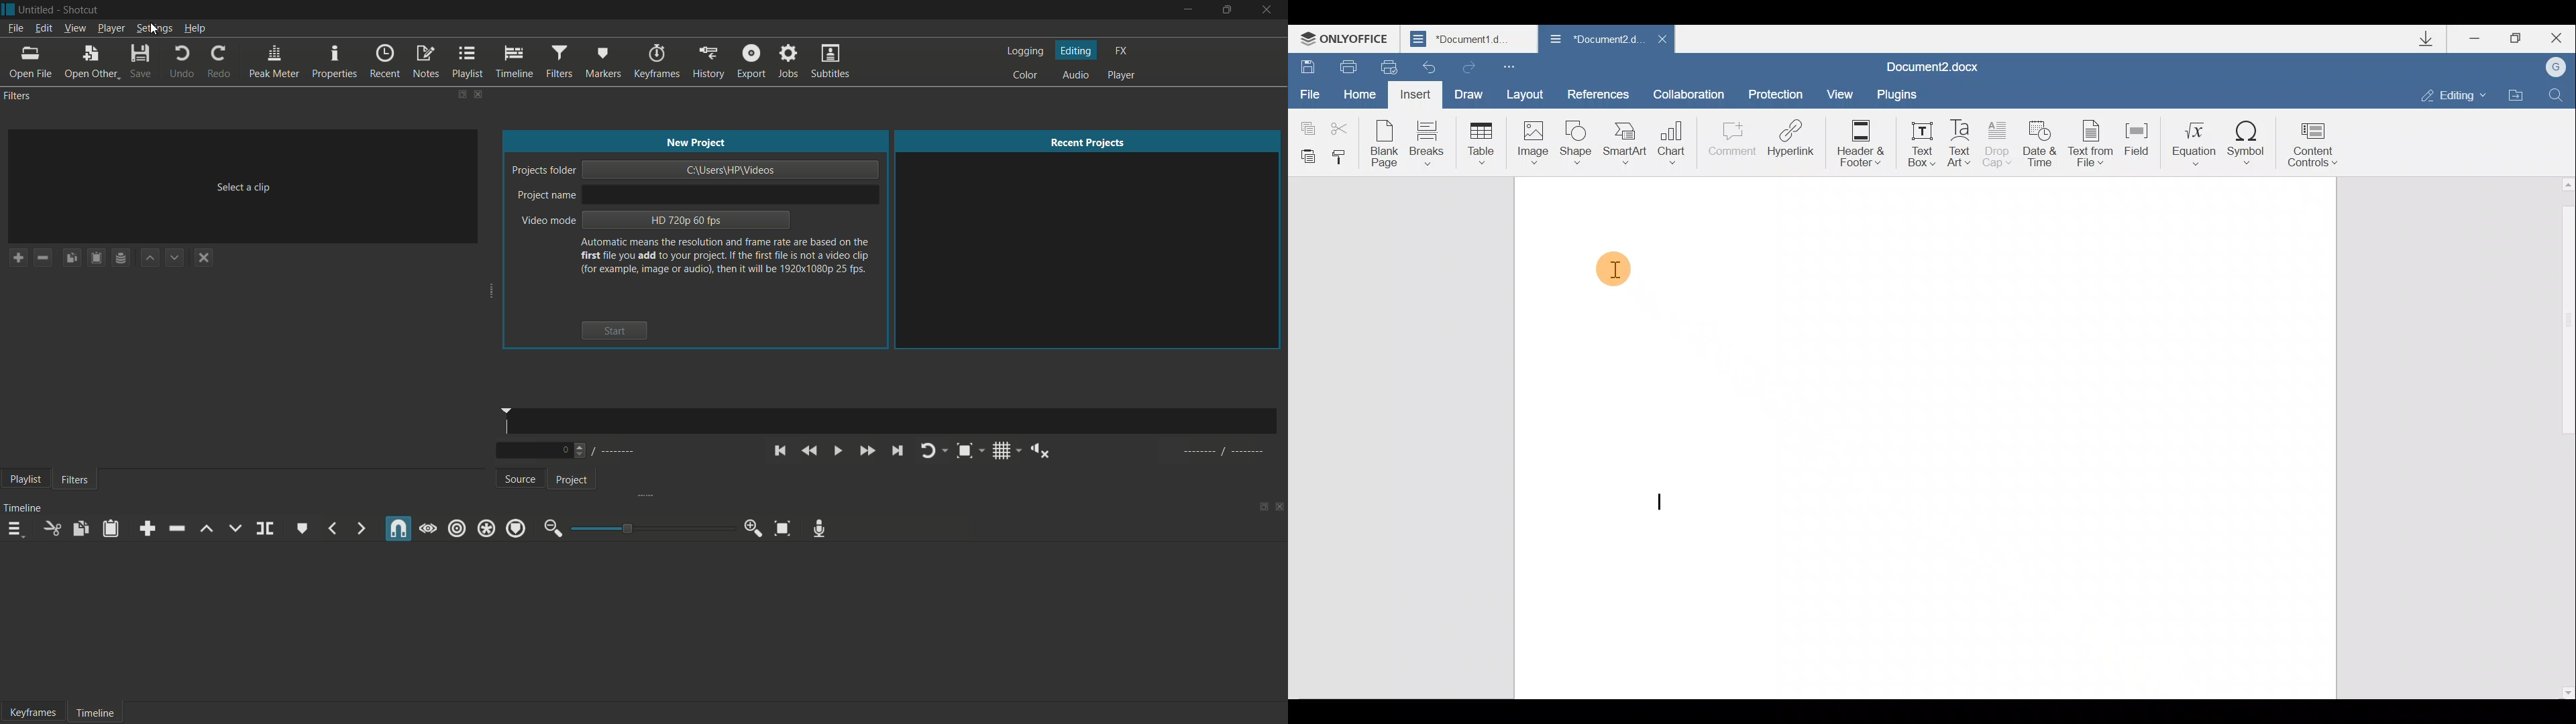 The height and width of the screenshot is (728, 2576). What do you see at coordinates (1344, 123) in the screenshot?
I see `Cut` at bounding box center [1344, 123].